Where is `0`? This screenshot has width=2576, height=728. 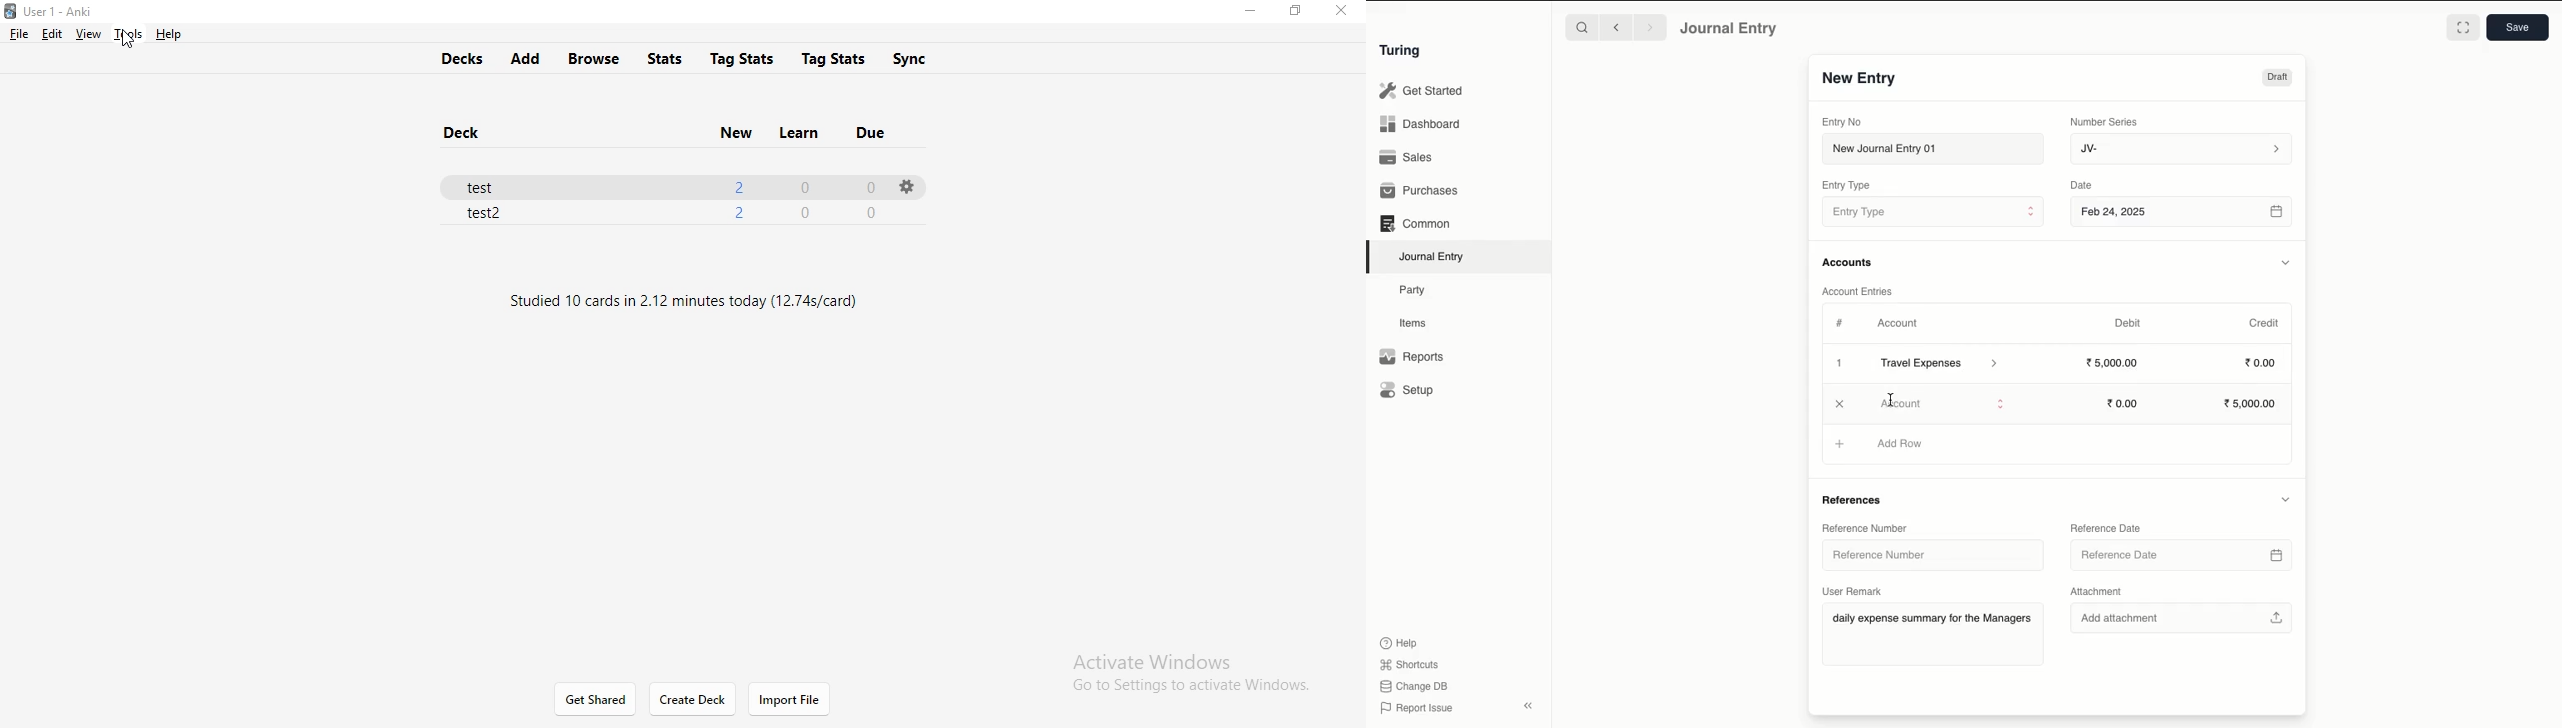
0 is located at coordinates (806, 215).